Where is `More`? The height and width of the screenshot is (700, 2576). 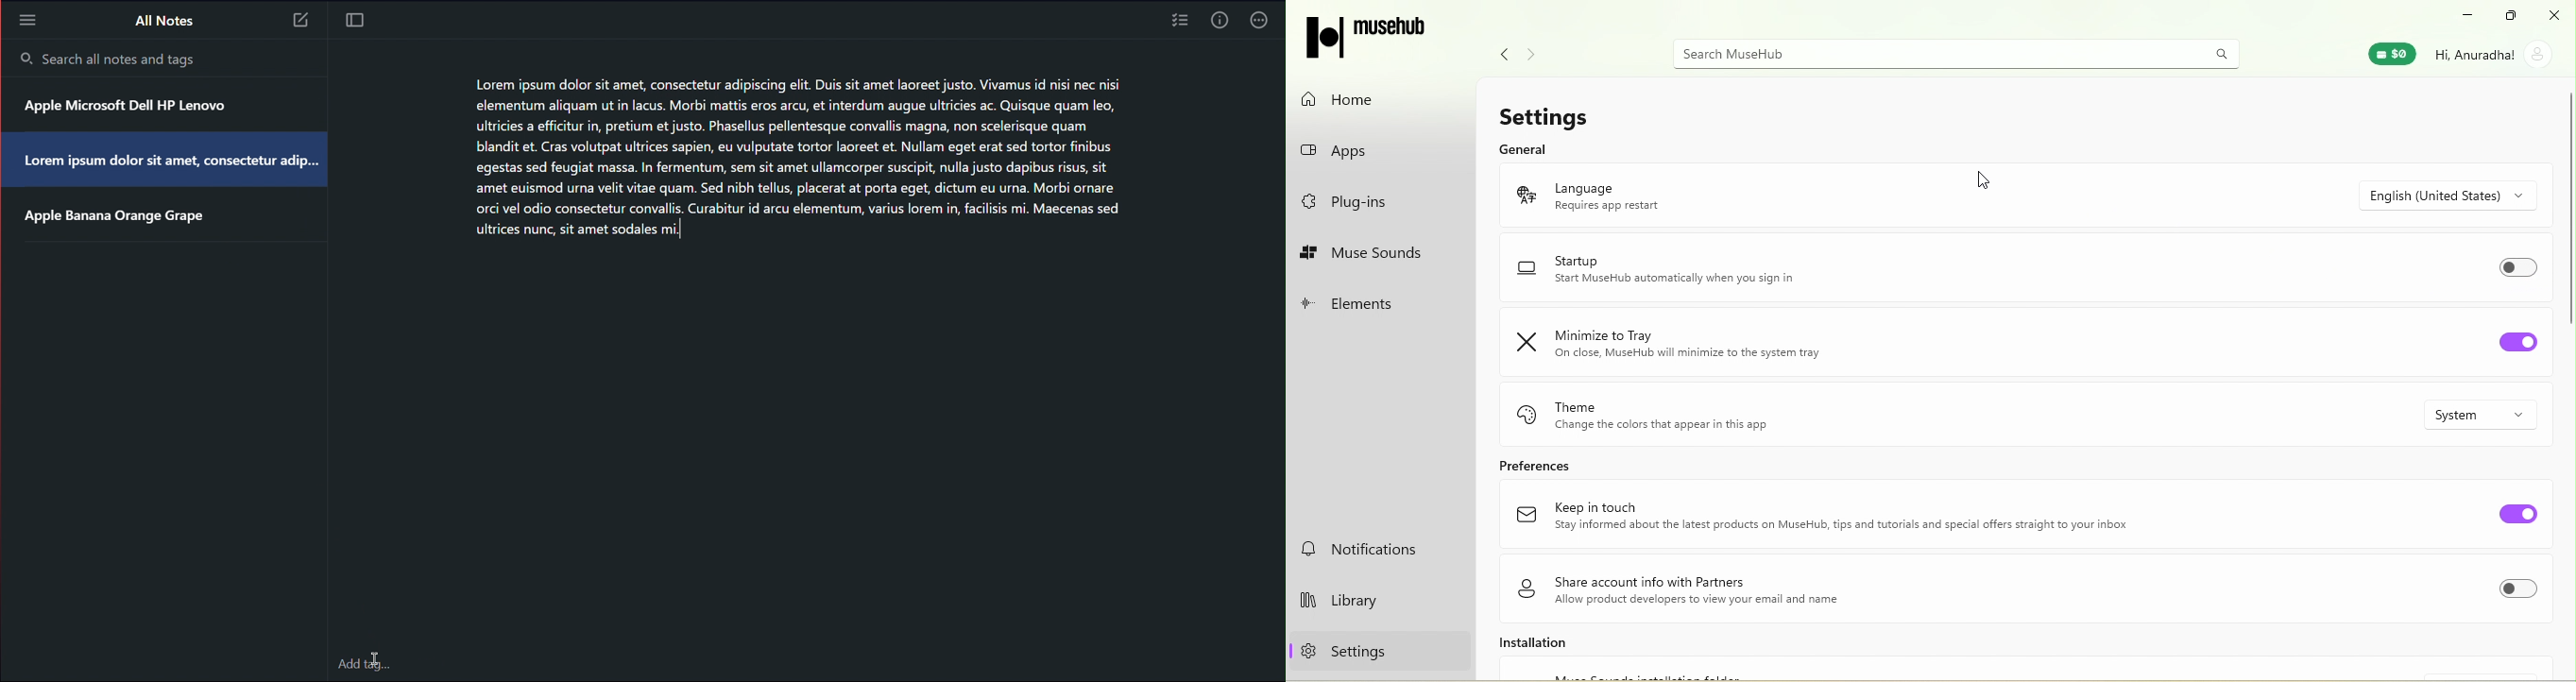
More is located at coordinates (1262, 23).